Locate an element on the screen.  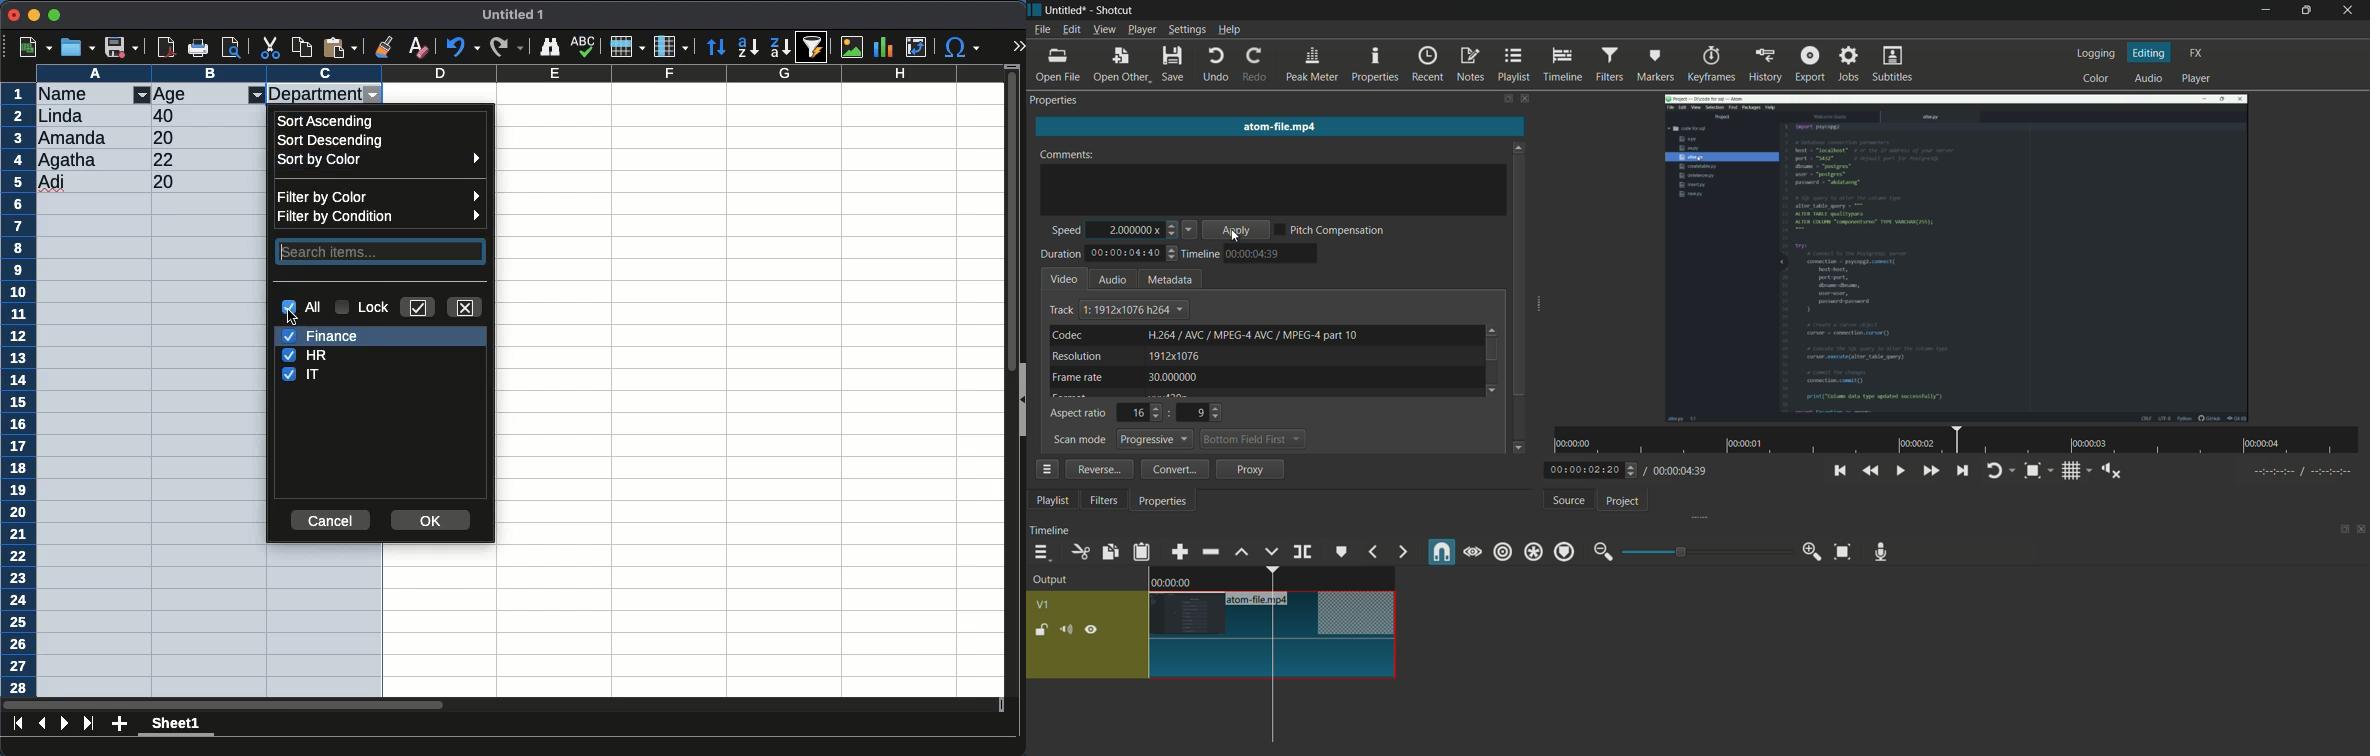
playlist is located at coordinates (1052, 500).